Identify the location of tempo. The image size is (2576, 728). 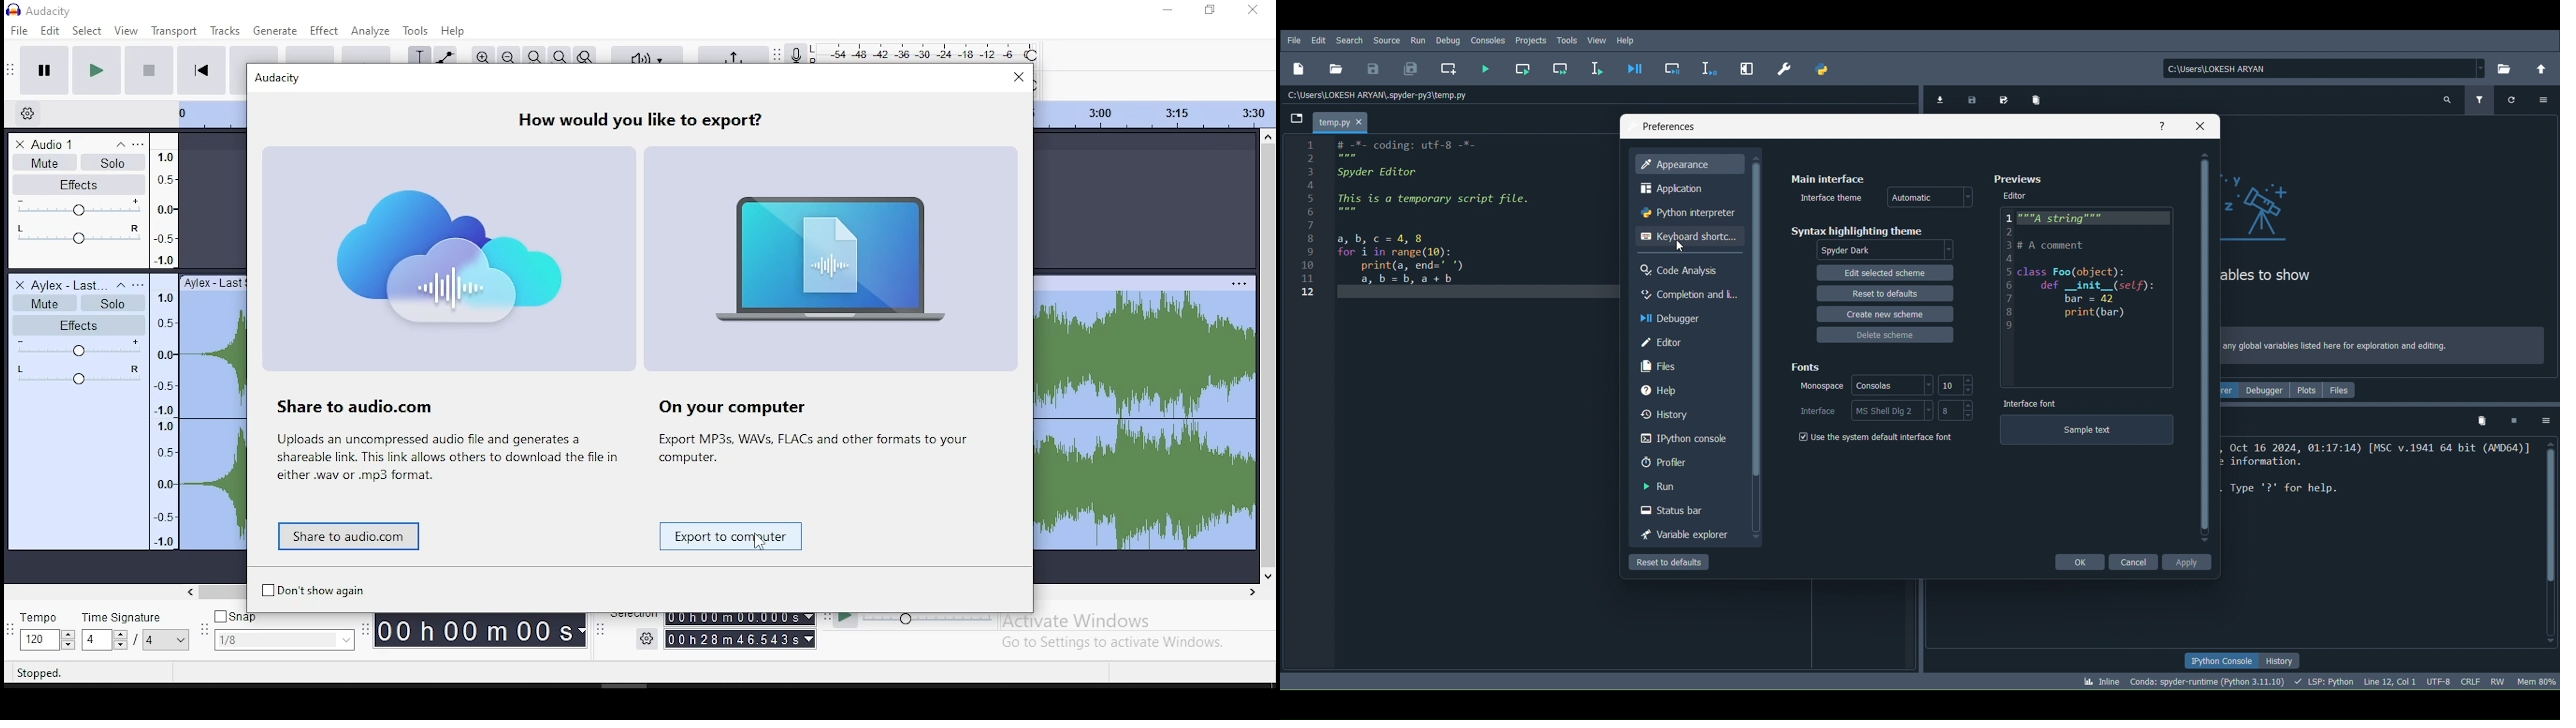
(45, 632).